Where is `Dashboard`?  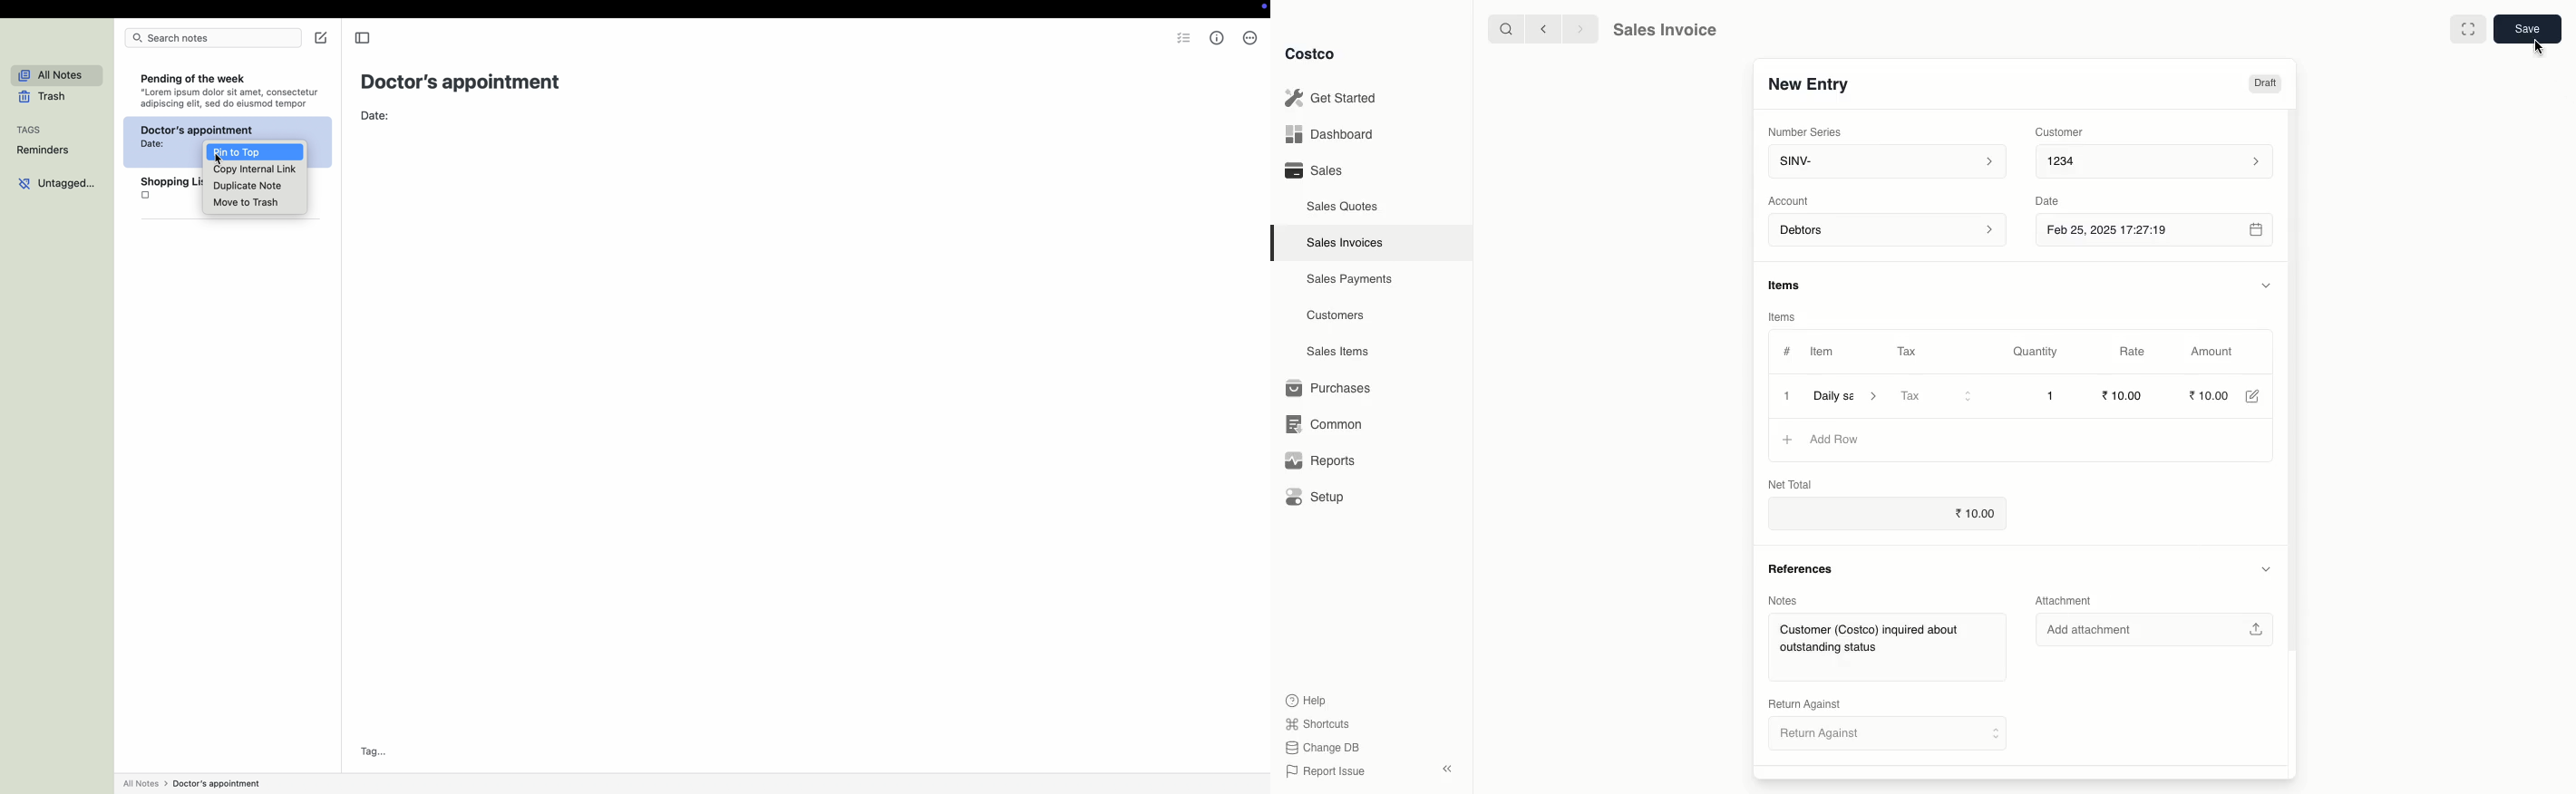
Dashboard is located at coordinates (1334, 132).